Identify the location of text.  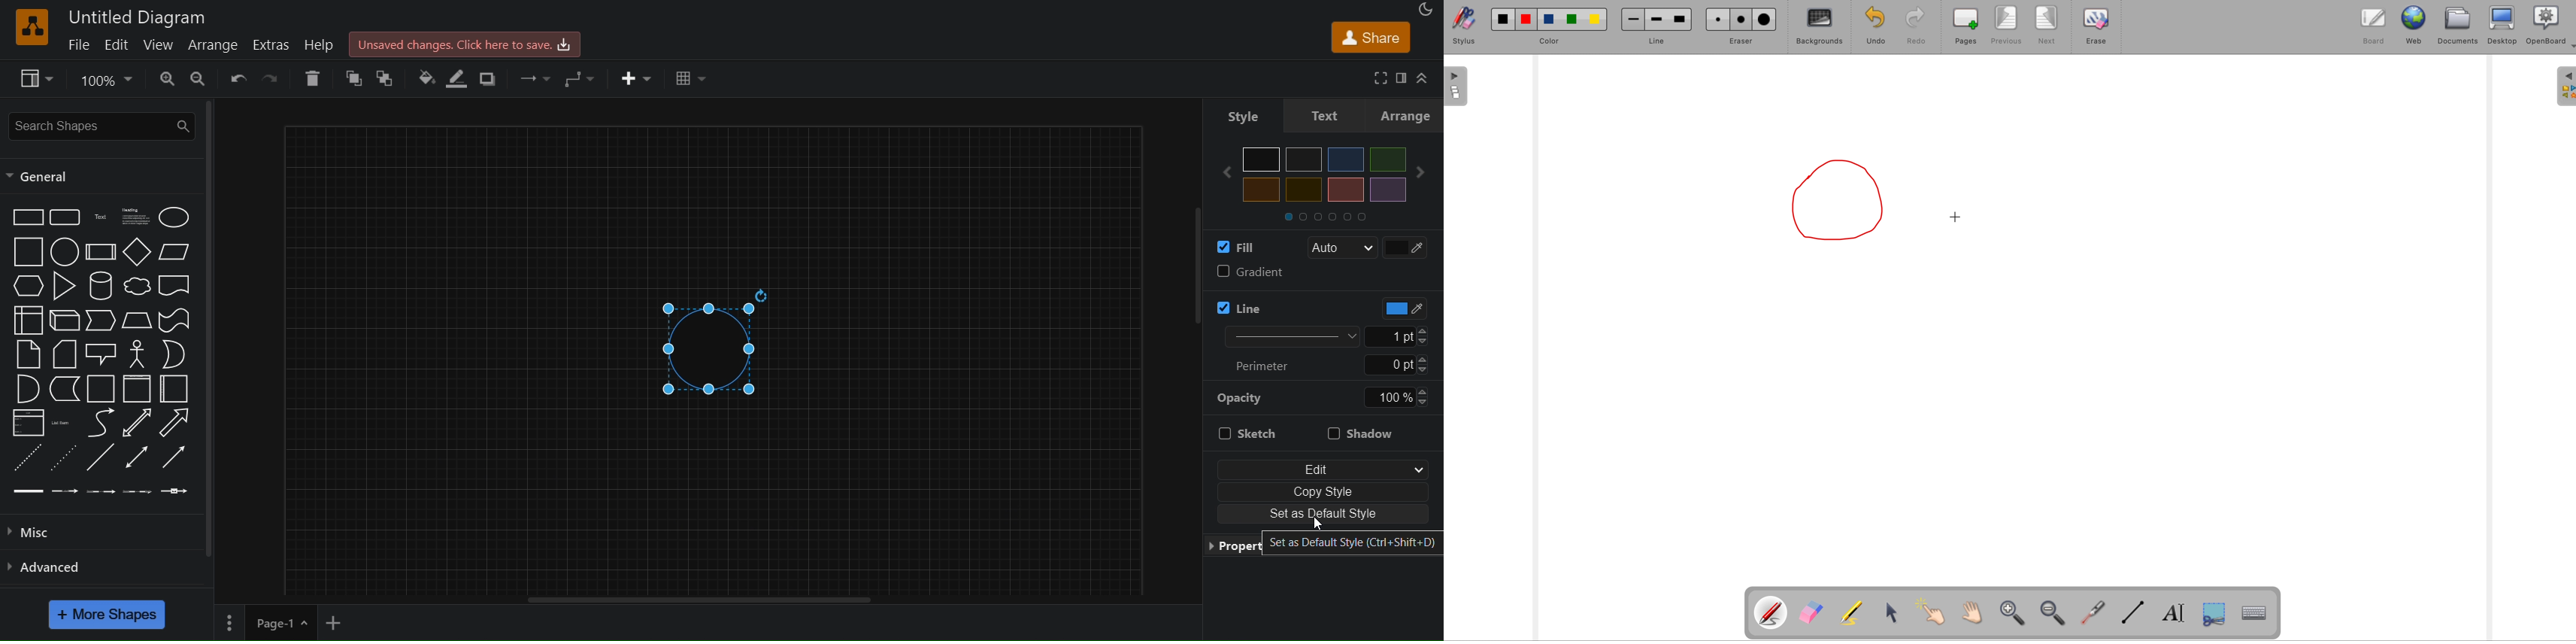
(1326, 114).